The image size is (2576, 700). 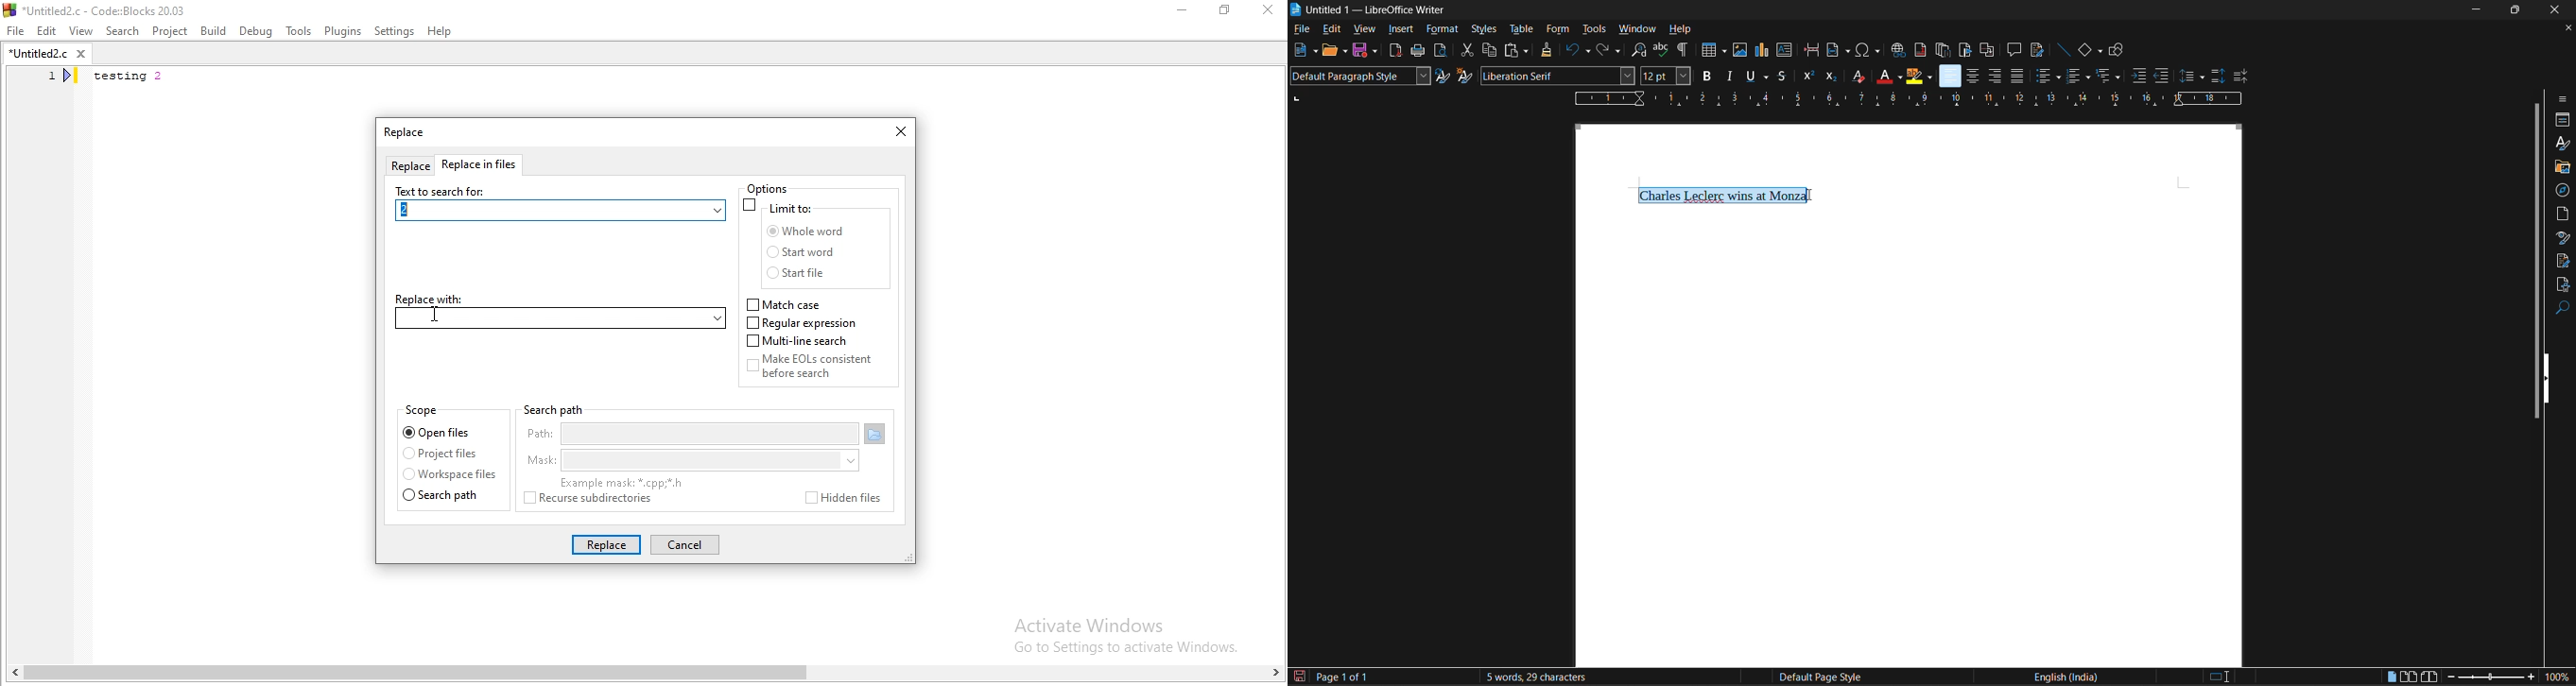 I want to click on page, so click(x=2564, y=212).